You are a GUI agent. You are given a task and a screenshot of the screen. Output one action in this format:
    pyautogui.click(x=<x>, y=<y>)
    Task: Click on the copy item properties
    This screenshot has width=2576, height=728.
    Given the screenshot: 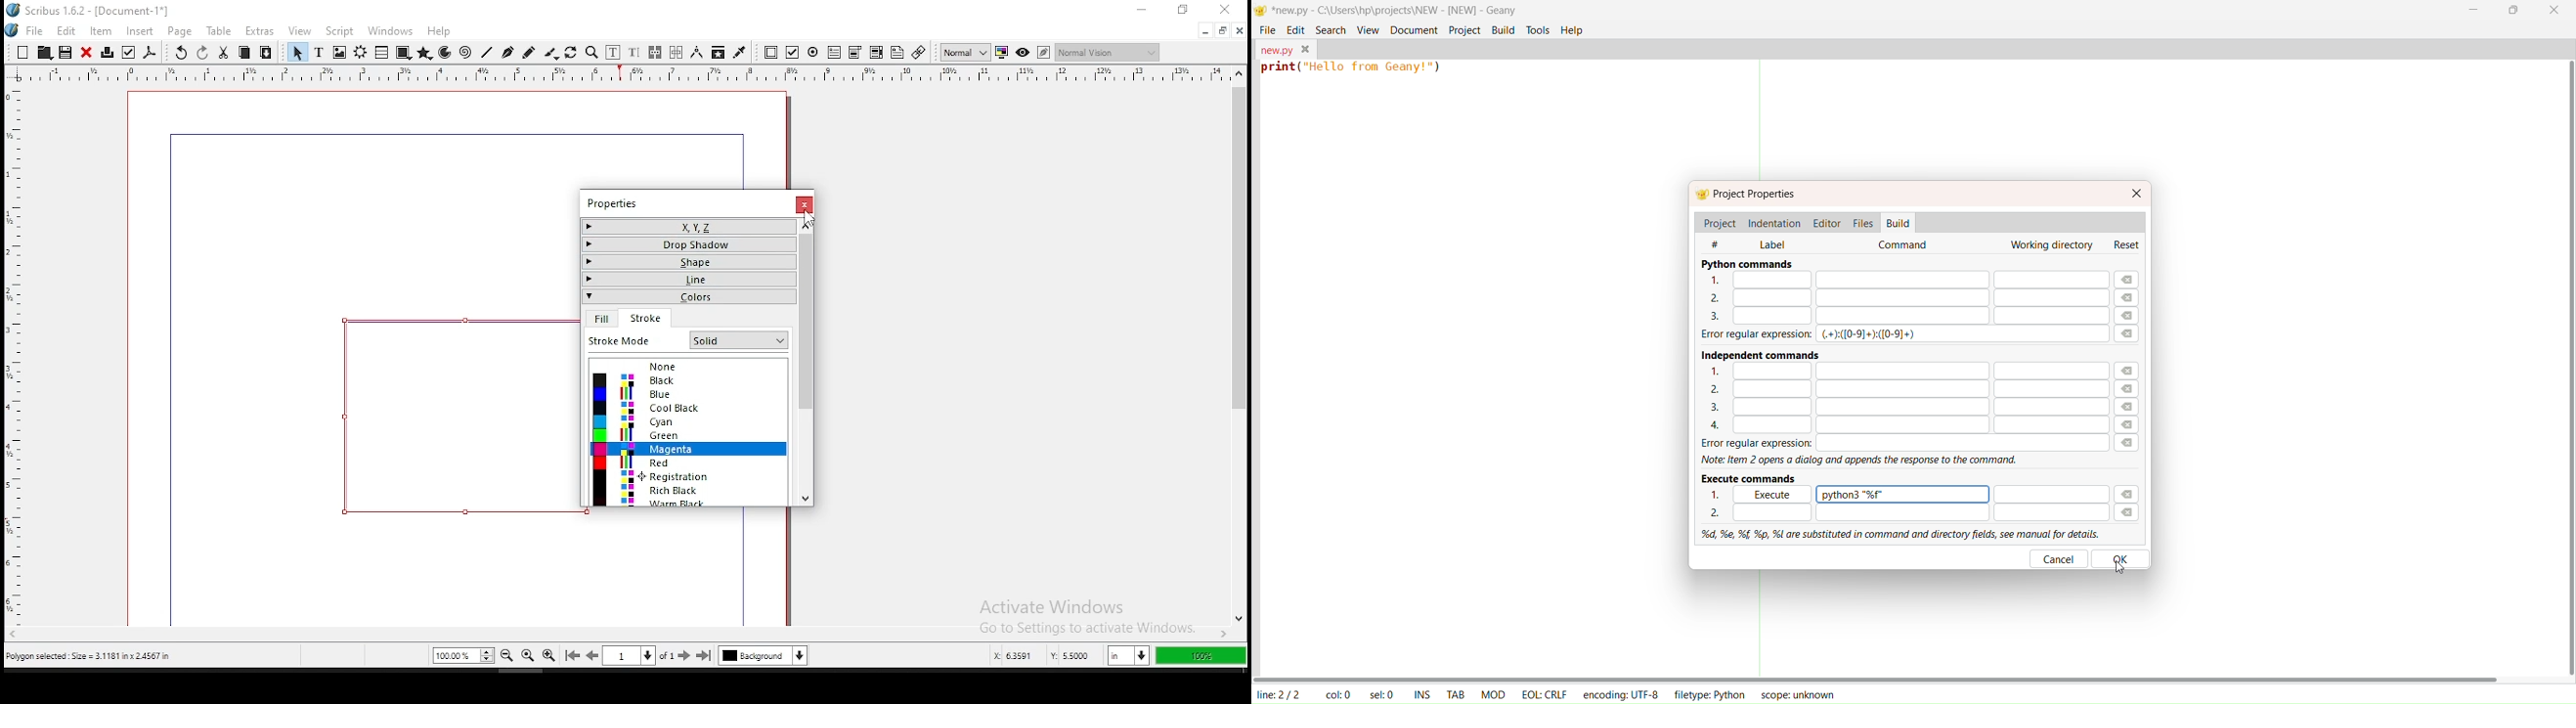 What is the action you would take?
    pyautogui.click(x=718, y=53)
    